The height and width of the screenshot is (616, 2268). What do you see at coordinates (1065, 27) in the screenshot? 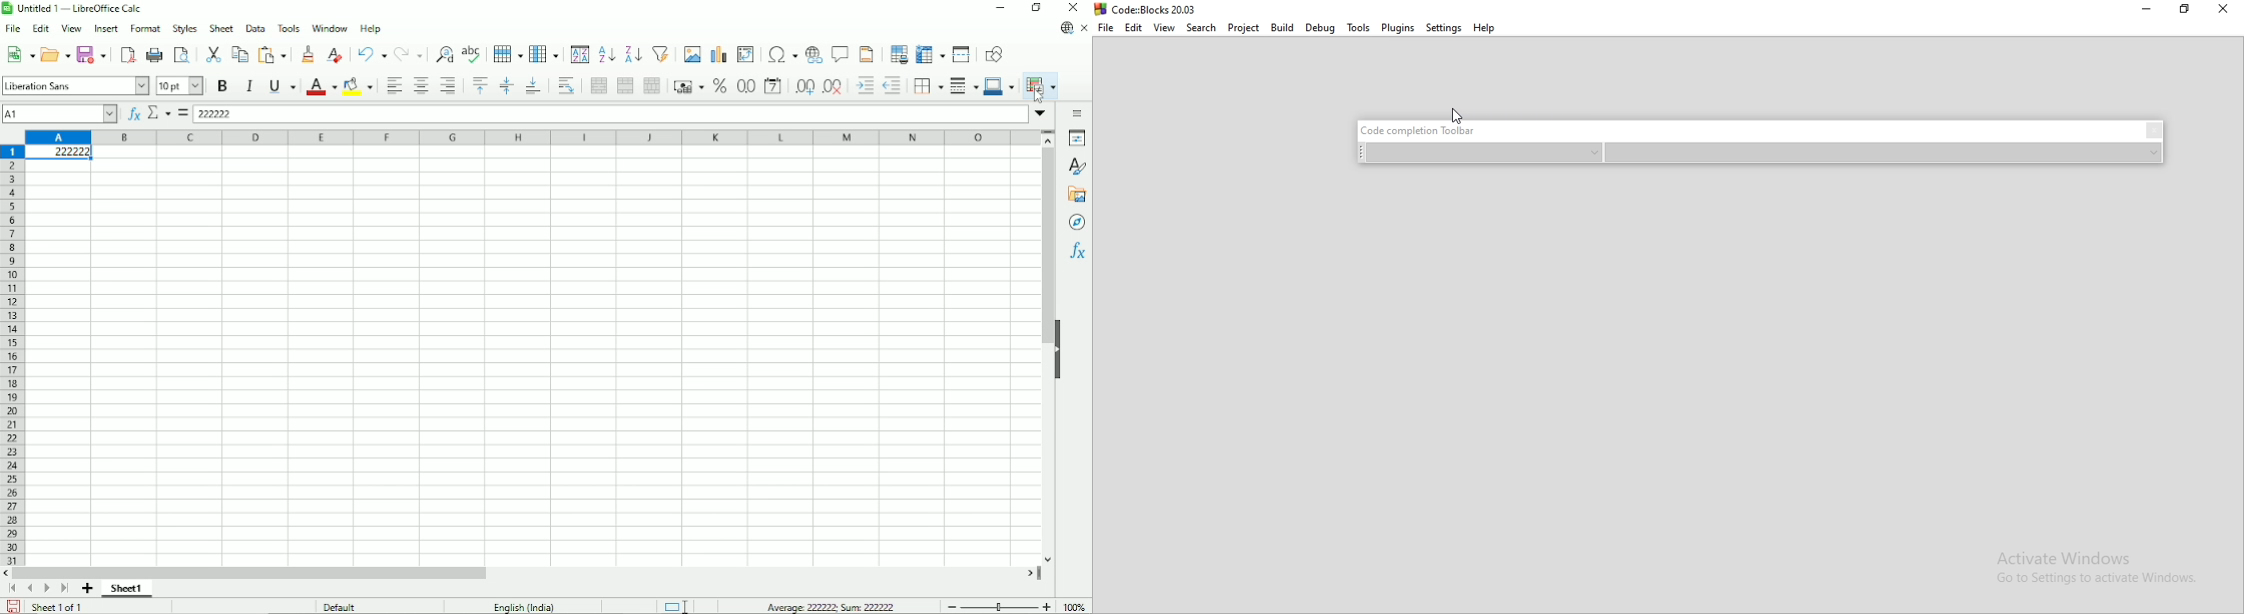
I see `Update available` at bounding box center [1065, 27].